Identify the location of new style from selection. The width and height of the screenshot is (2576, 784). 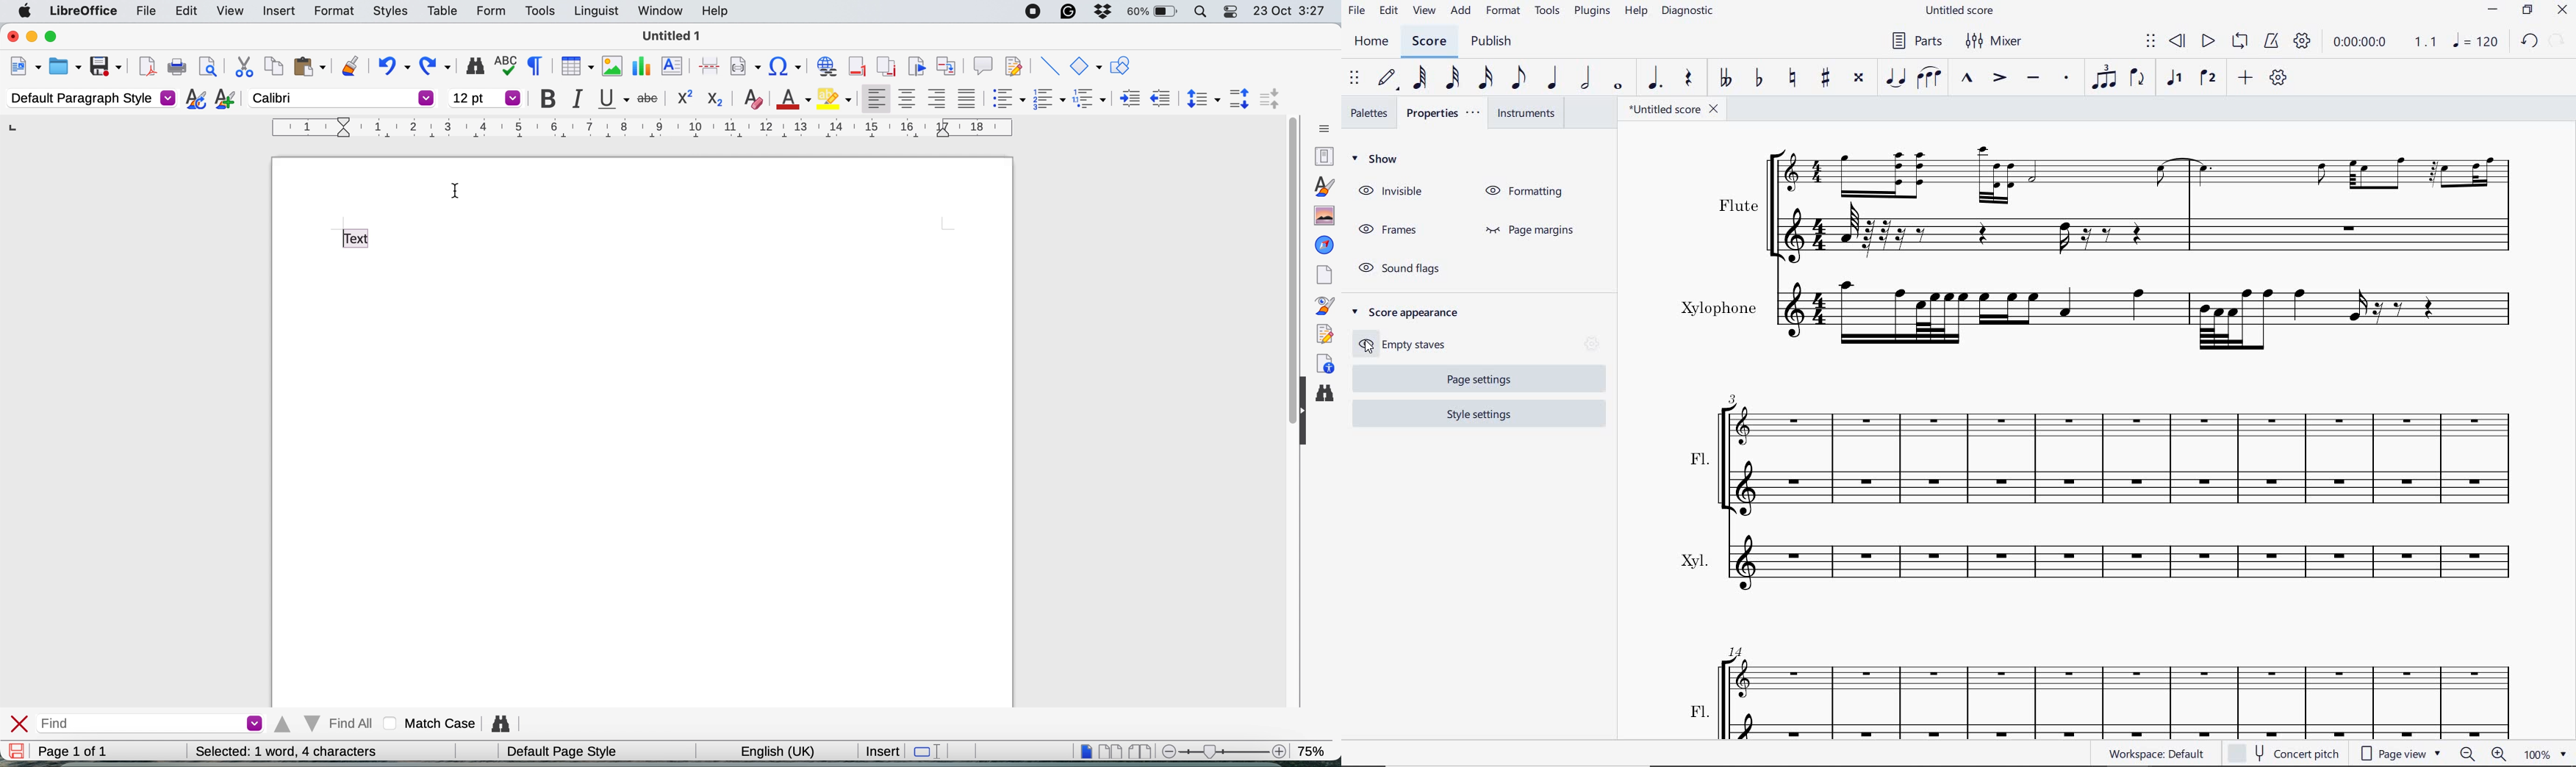
(223, 100).